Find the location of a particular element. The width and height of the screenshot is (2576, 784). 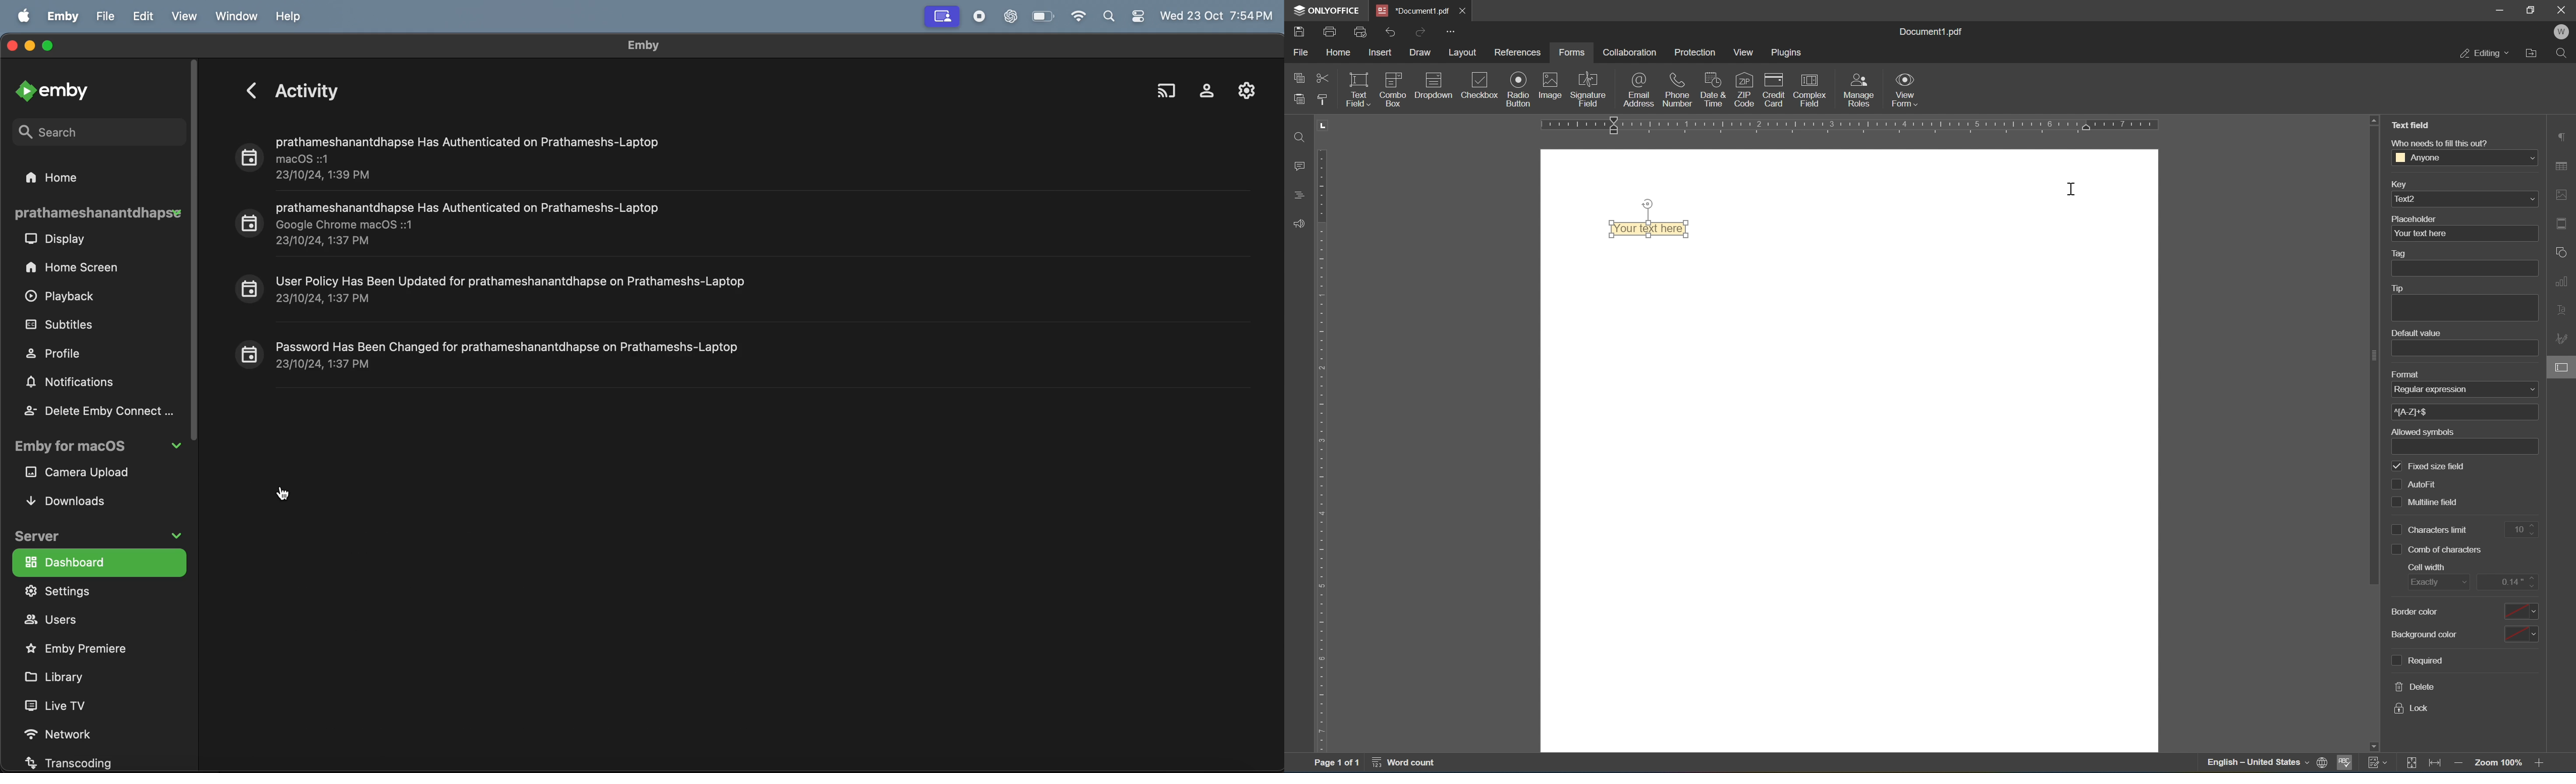

headings is located at coordinates (1295, 194).